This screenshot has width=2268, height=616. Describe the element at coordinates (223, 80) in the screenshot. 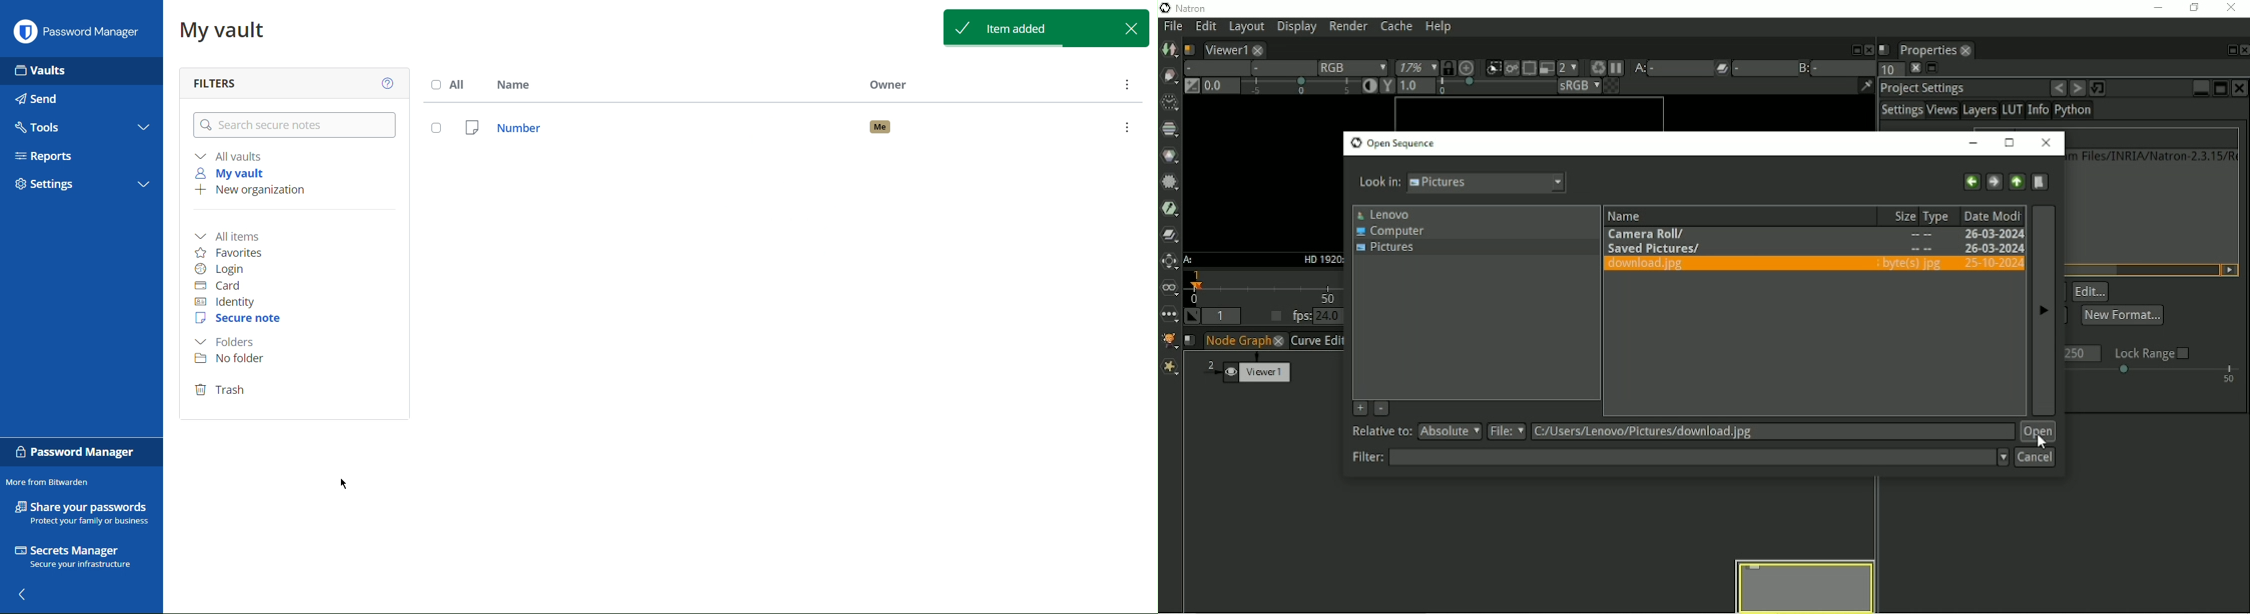

I see `Filters` at that location.